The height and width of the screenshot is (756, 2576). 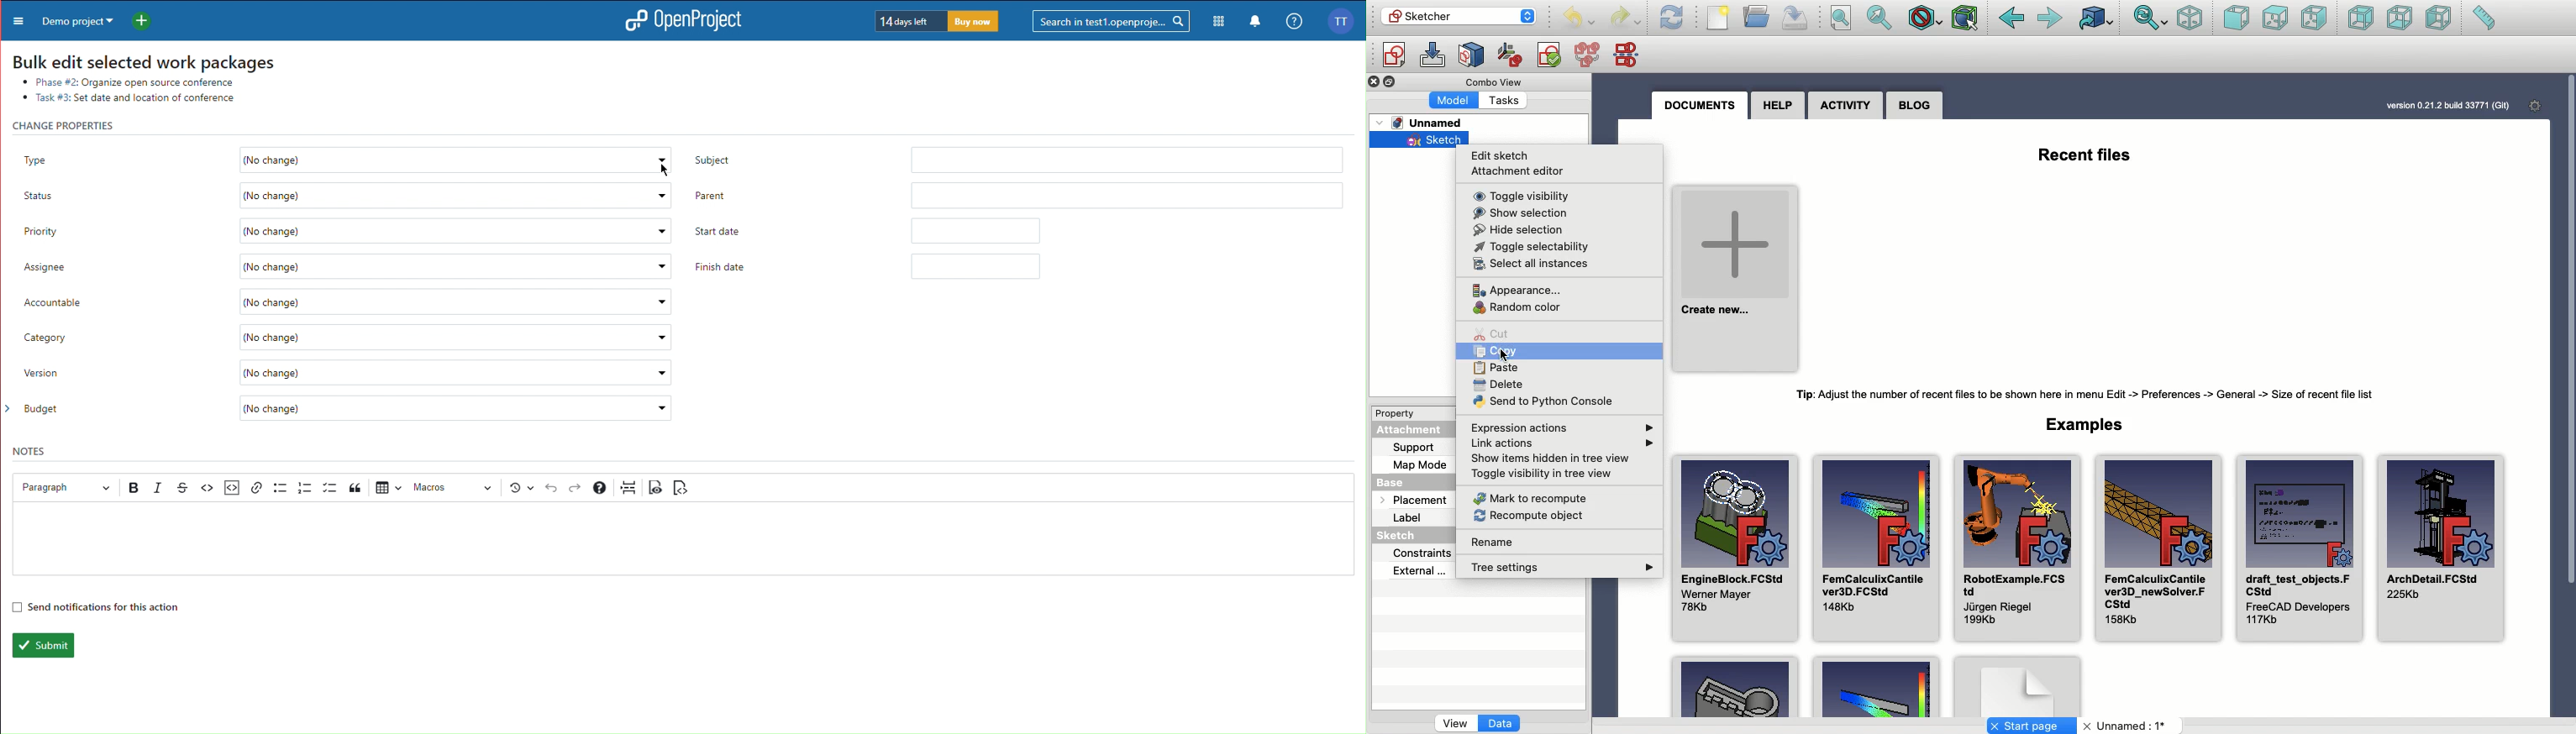 I want to click on Redo, so click(x=577, y=488).